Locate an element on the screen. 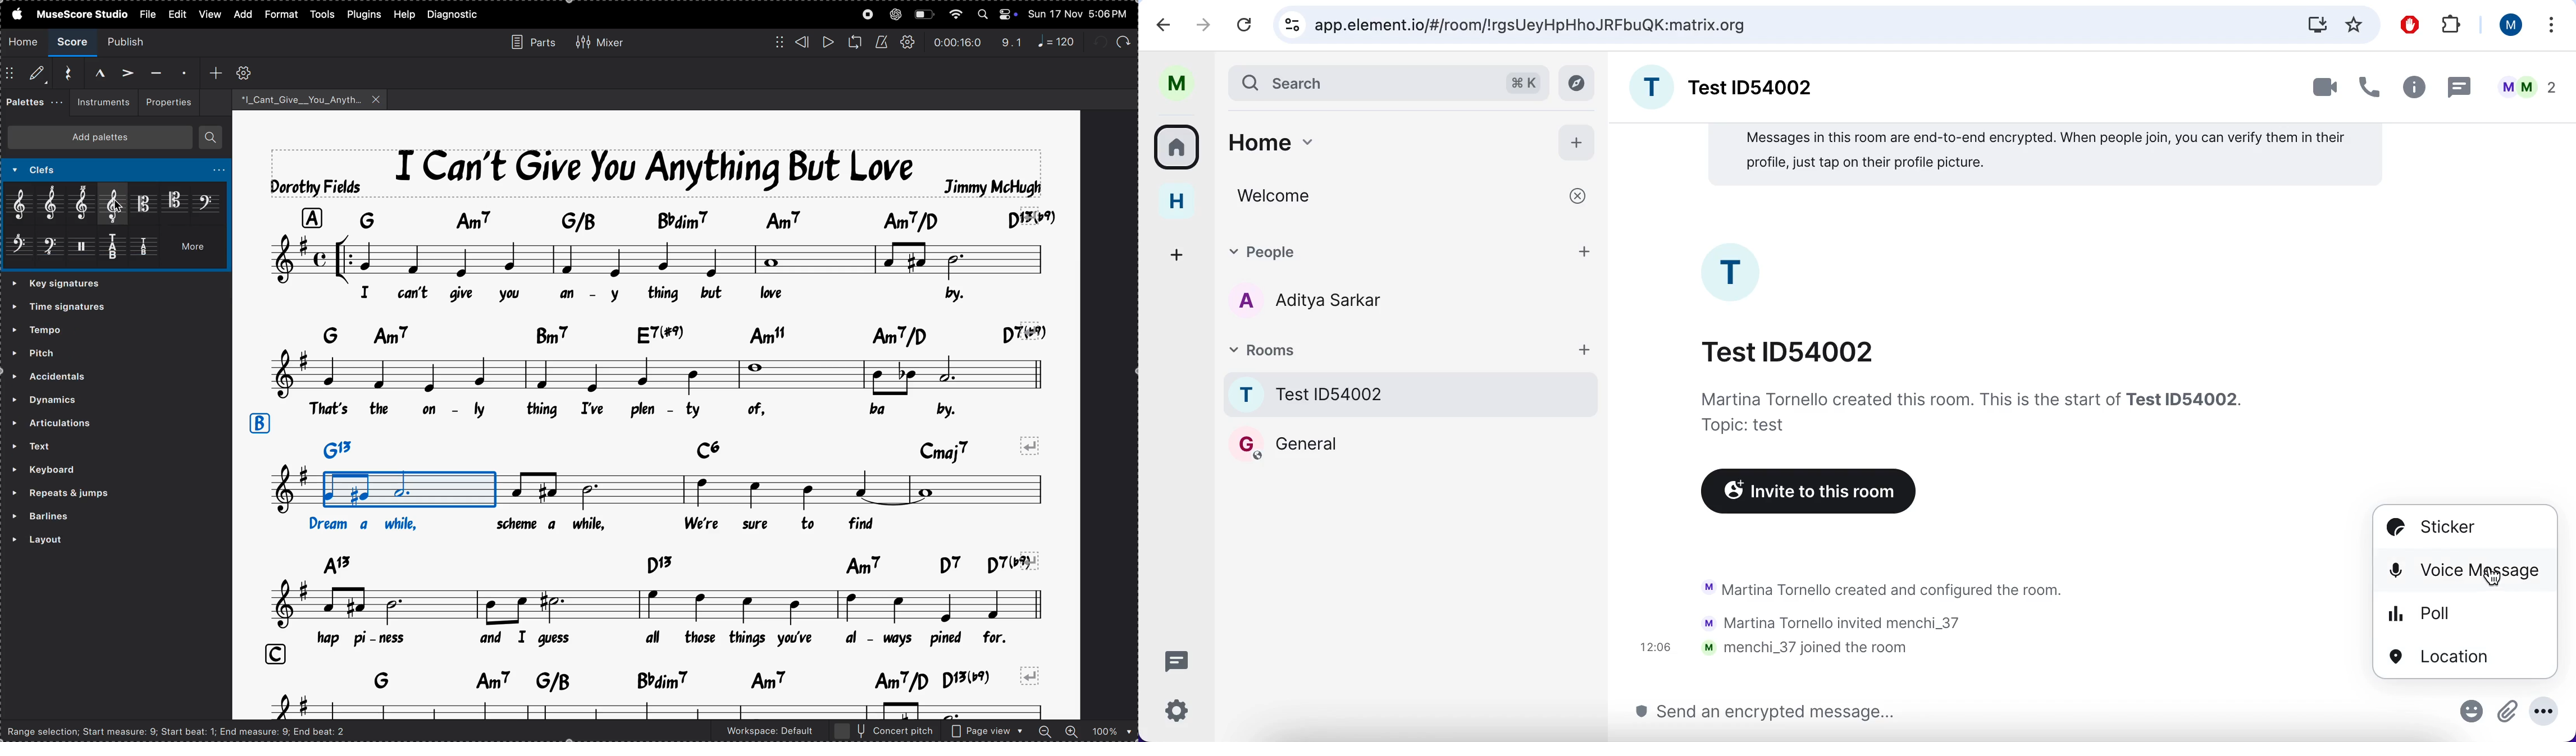  bass clef is located at coordinates (207, 202).